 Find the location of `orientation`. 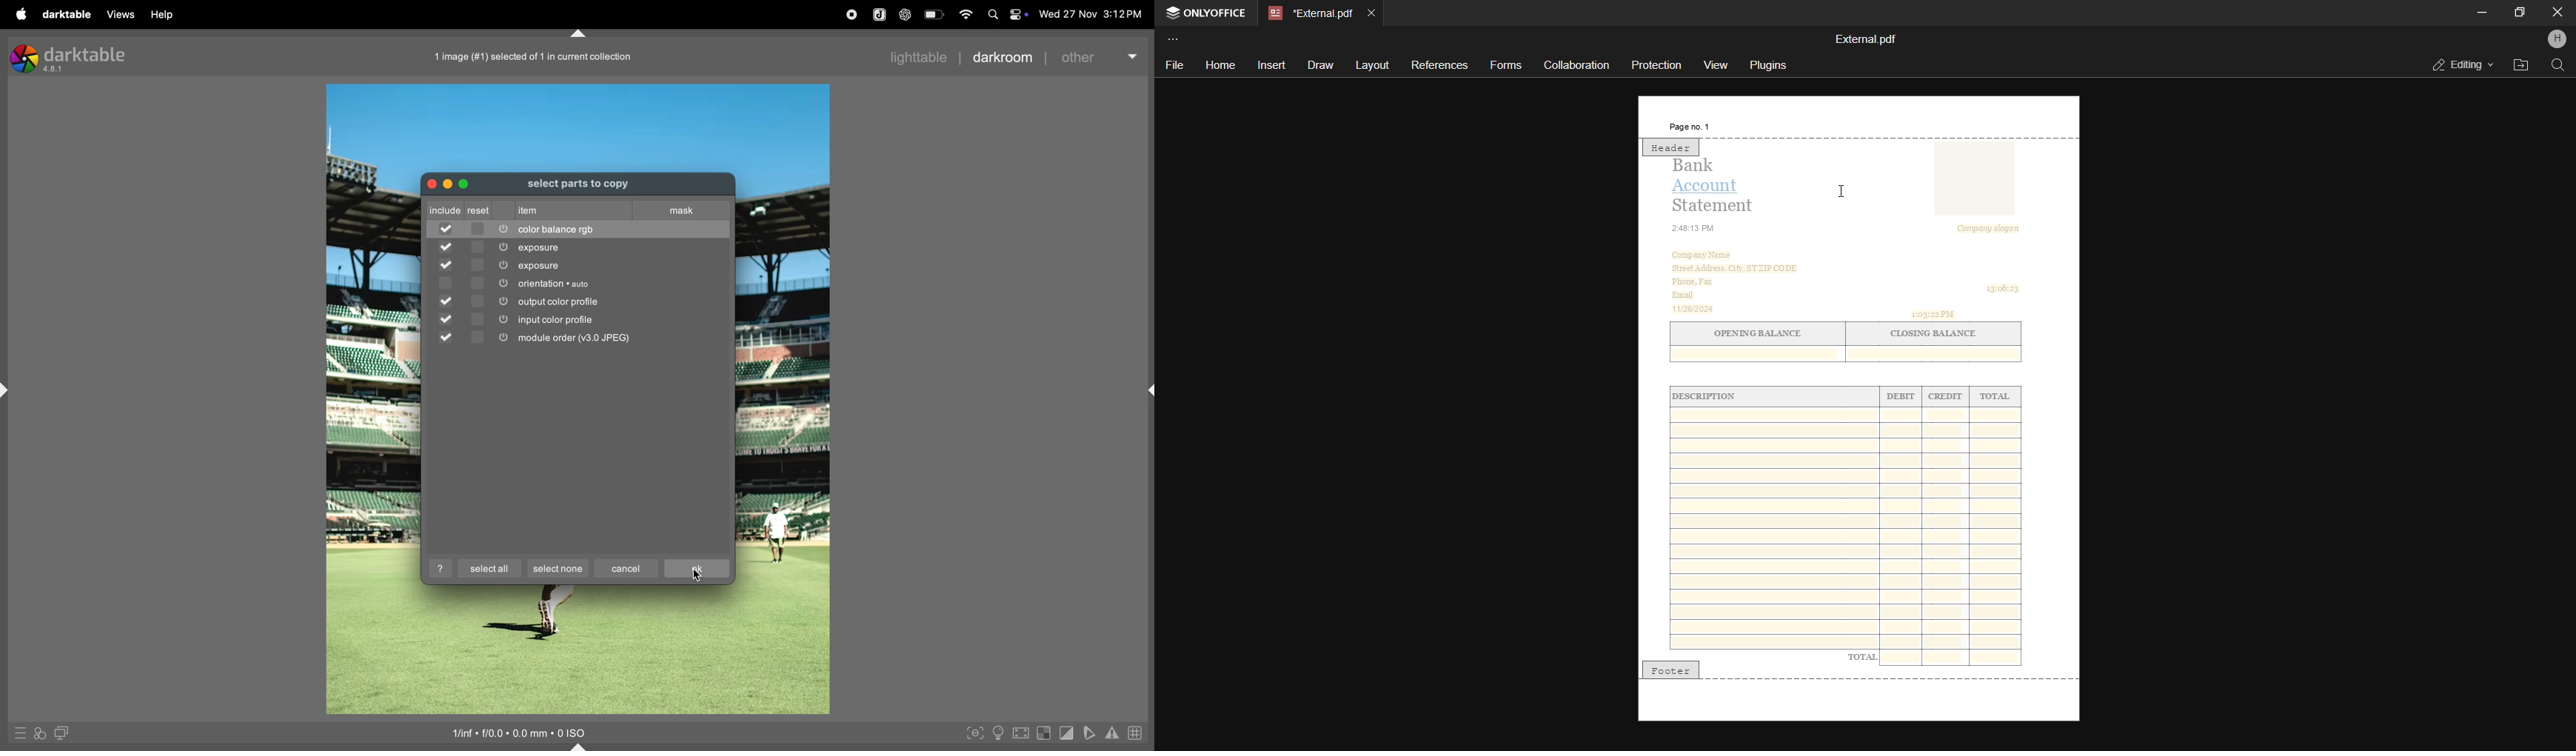

orientation is located at coordinates (598, 283).